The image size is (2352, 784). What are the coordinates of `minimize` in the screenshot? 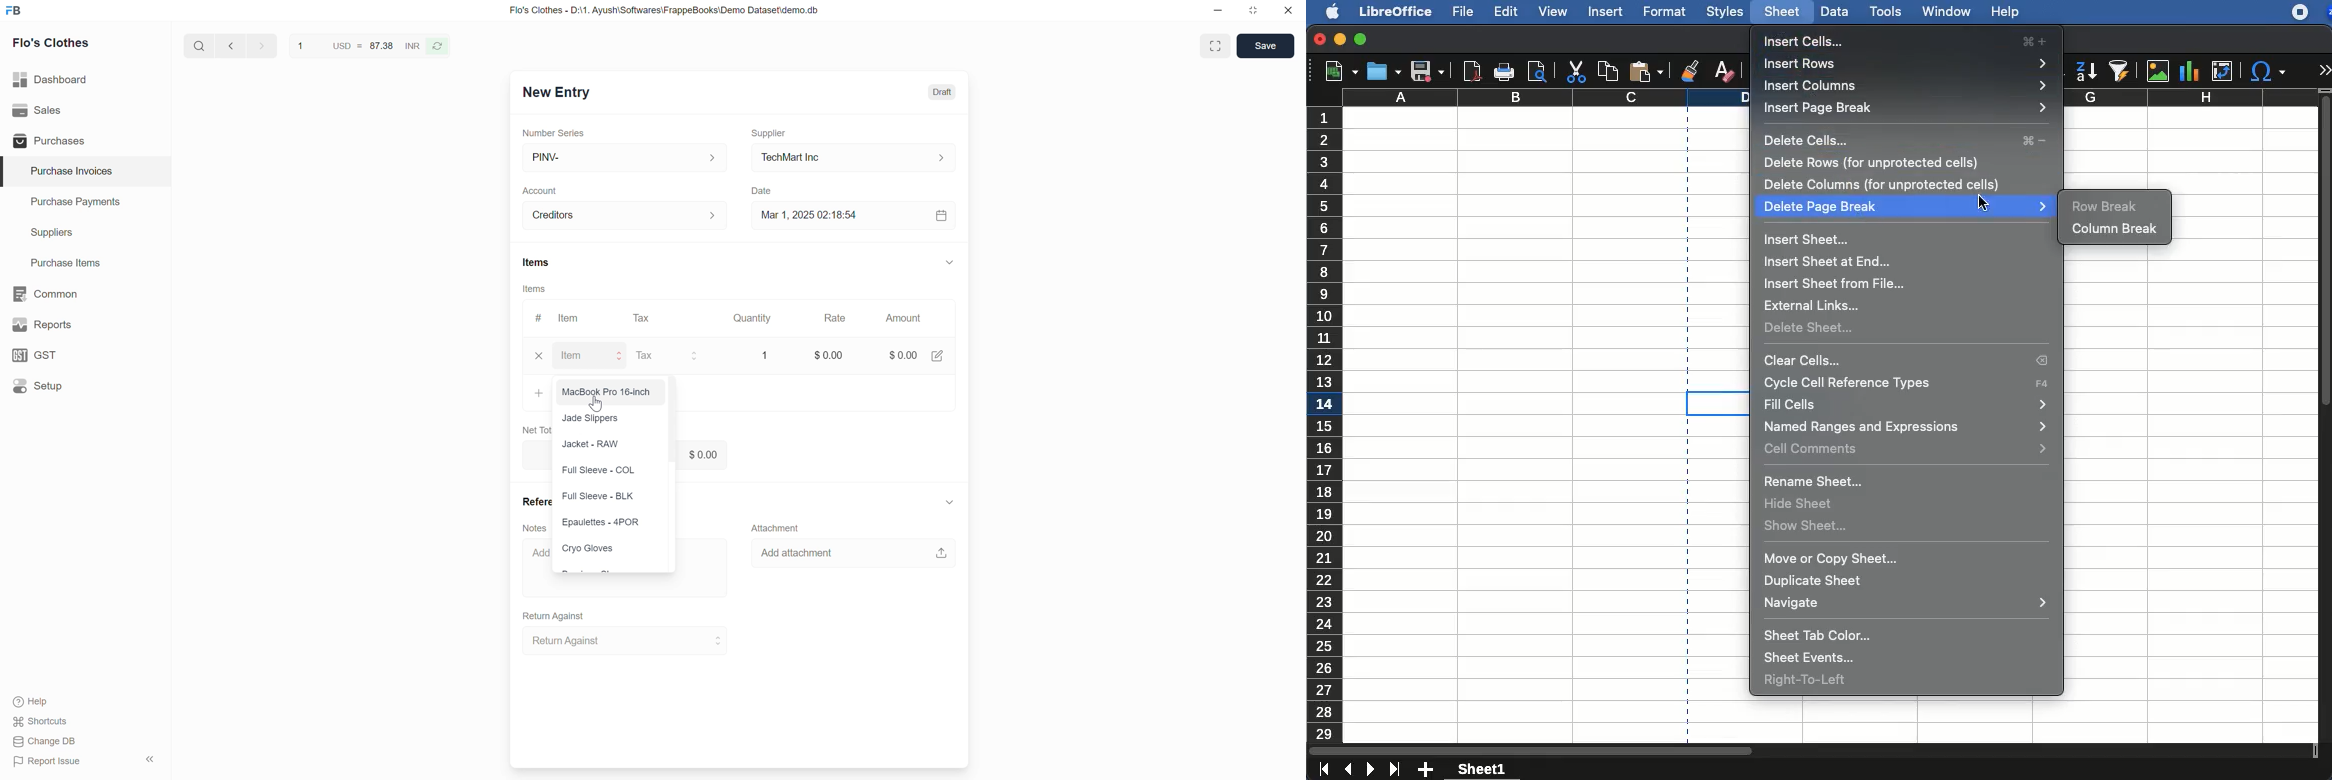 It's located at (1341, 39).